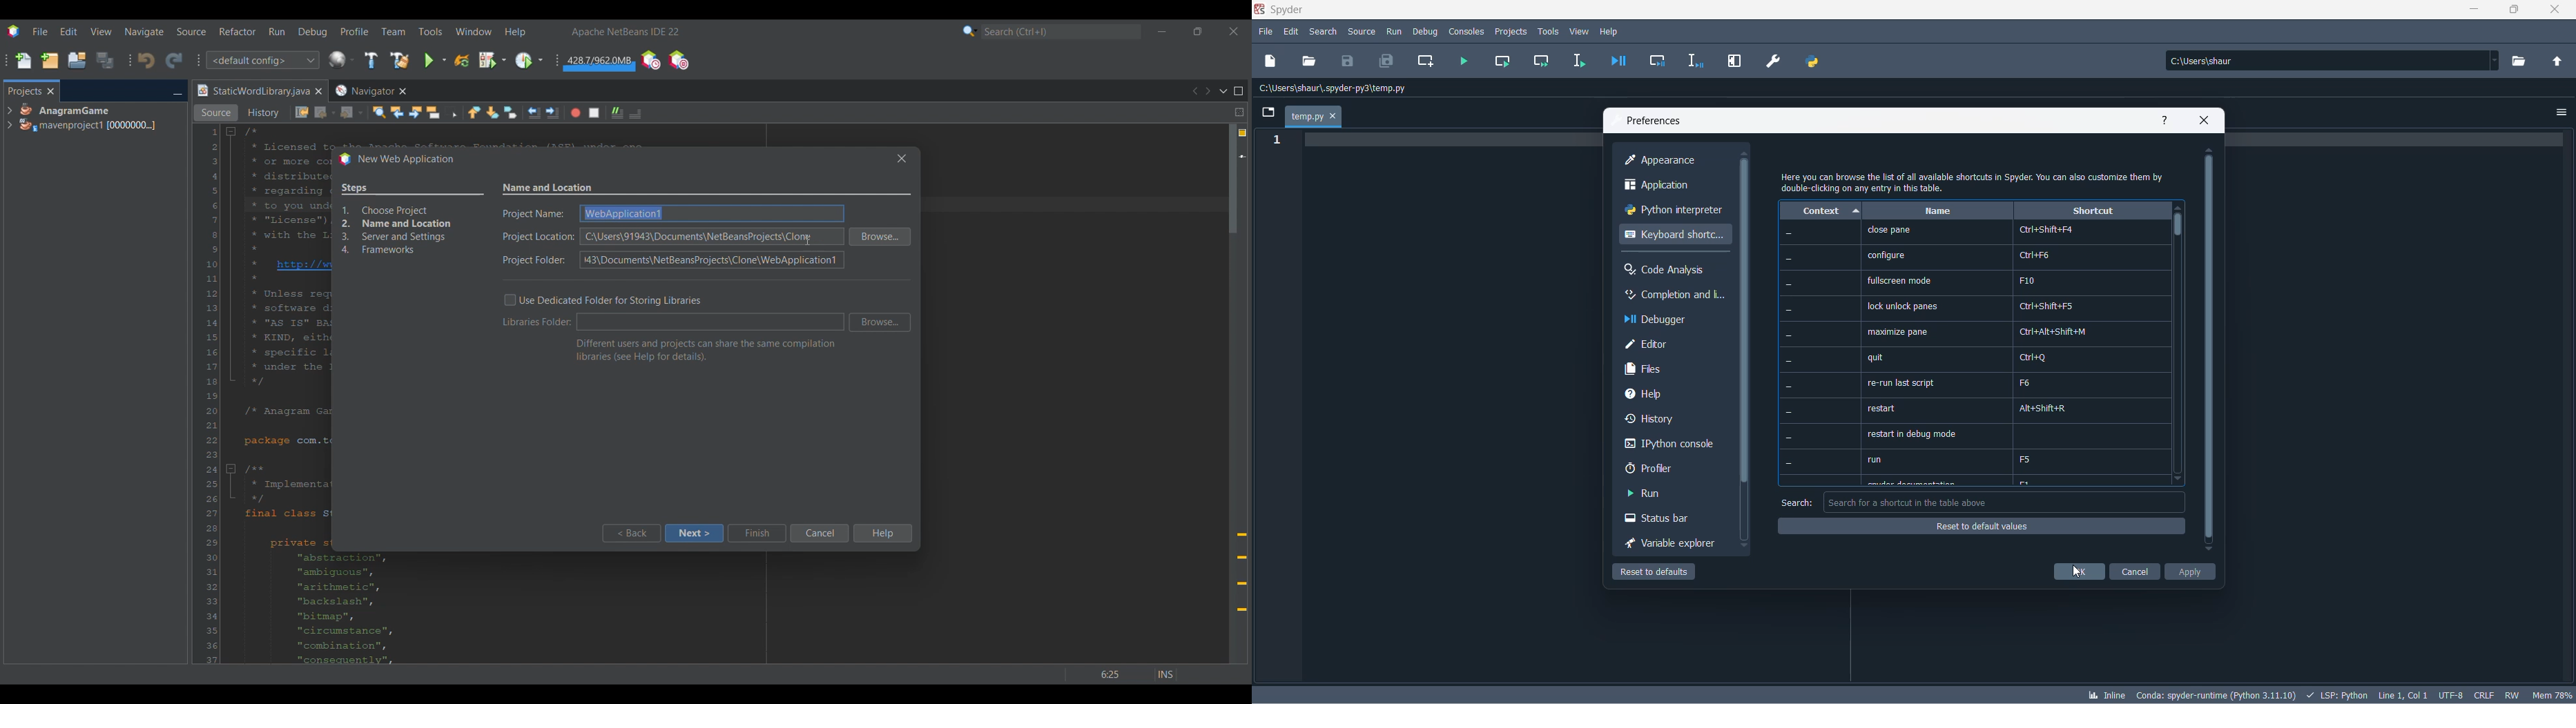  Describe the element at coordinates (1906, 306) in the screenshot. I see `lock unlock panes` at that location.